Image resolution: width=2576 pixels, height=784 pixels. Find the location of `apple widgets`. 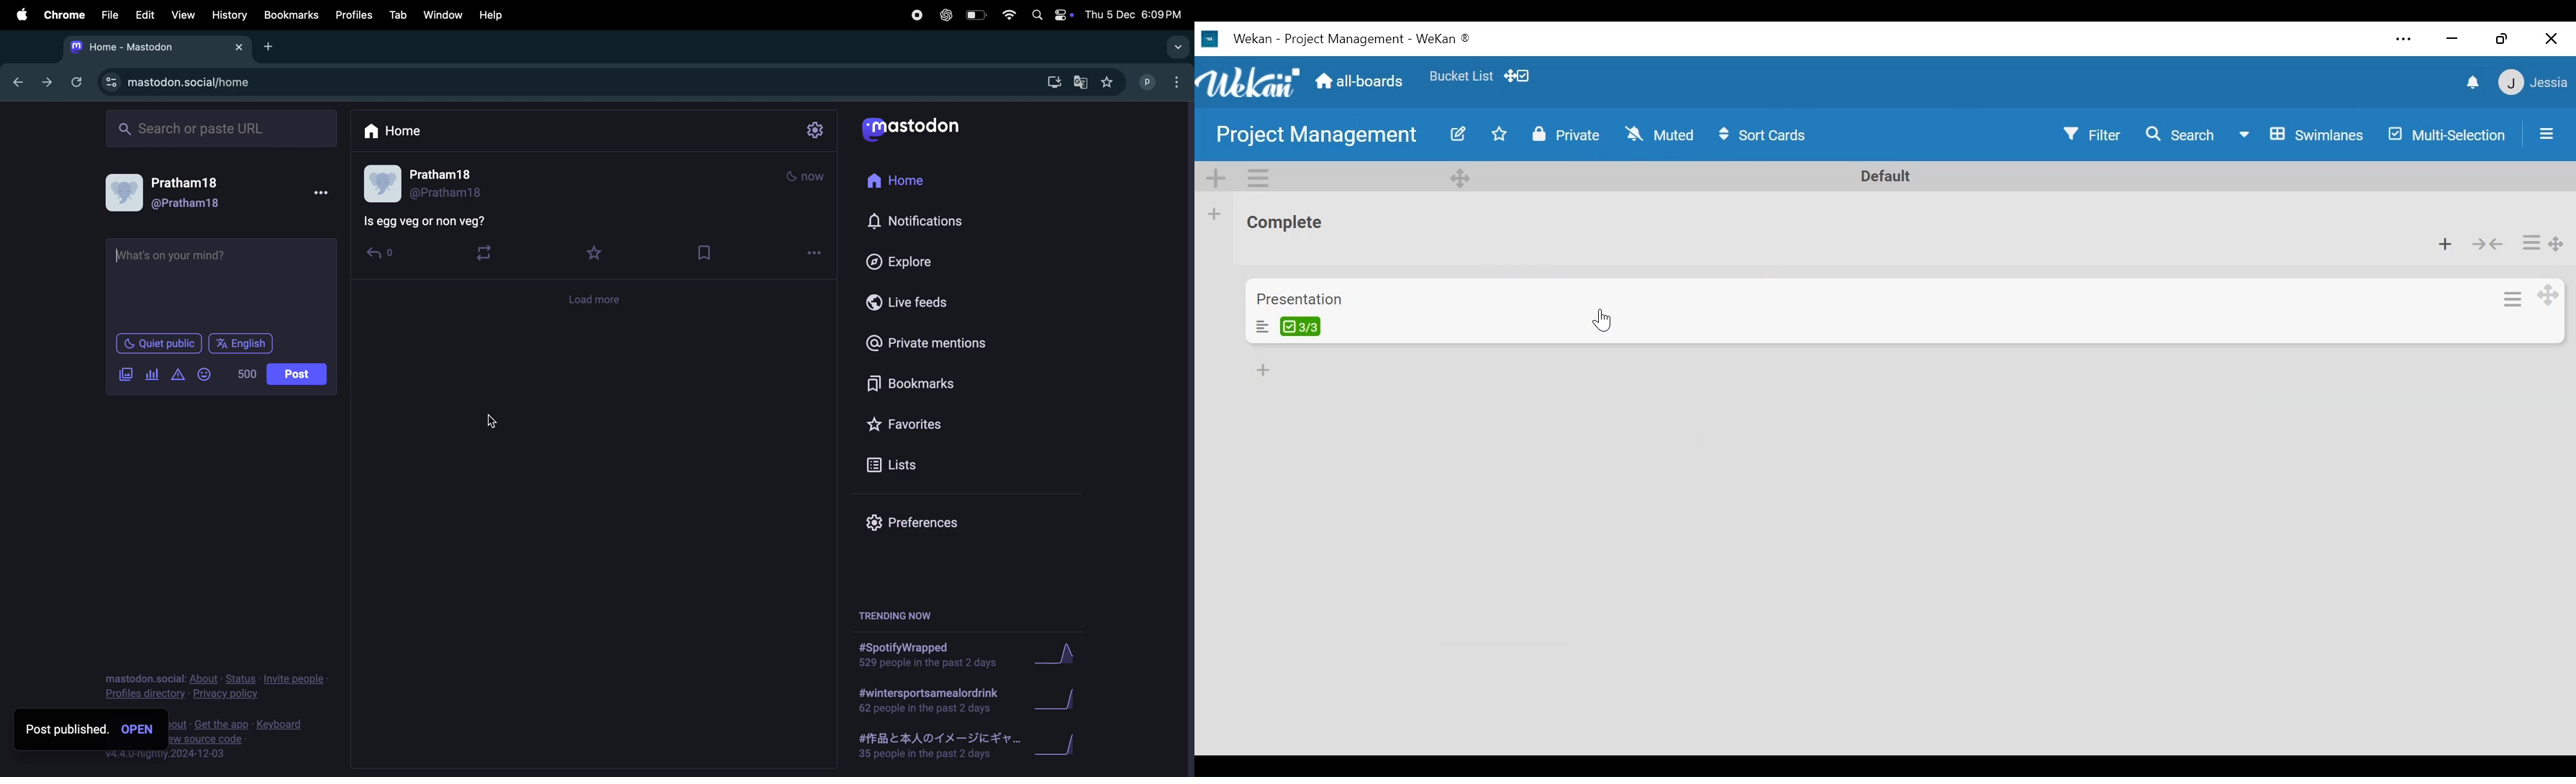

apple widgets is located at coordinates (1051, 15).